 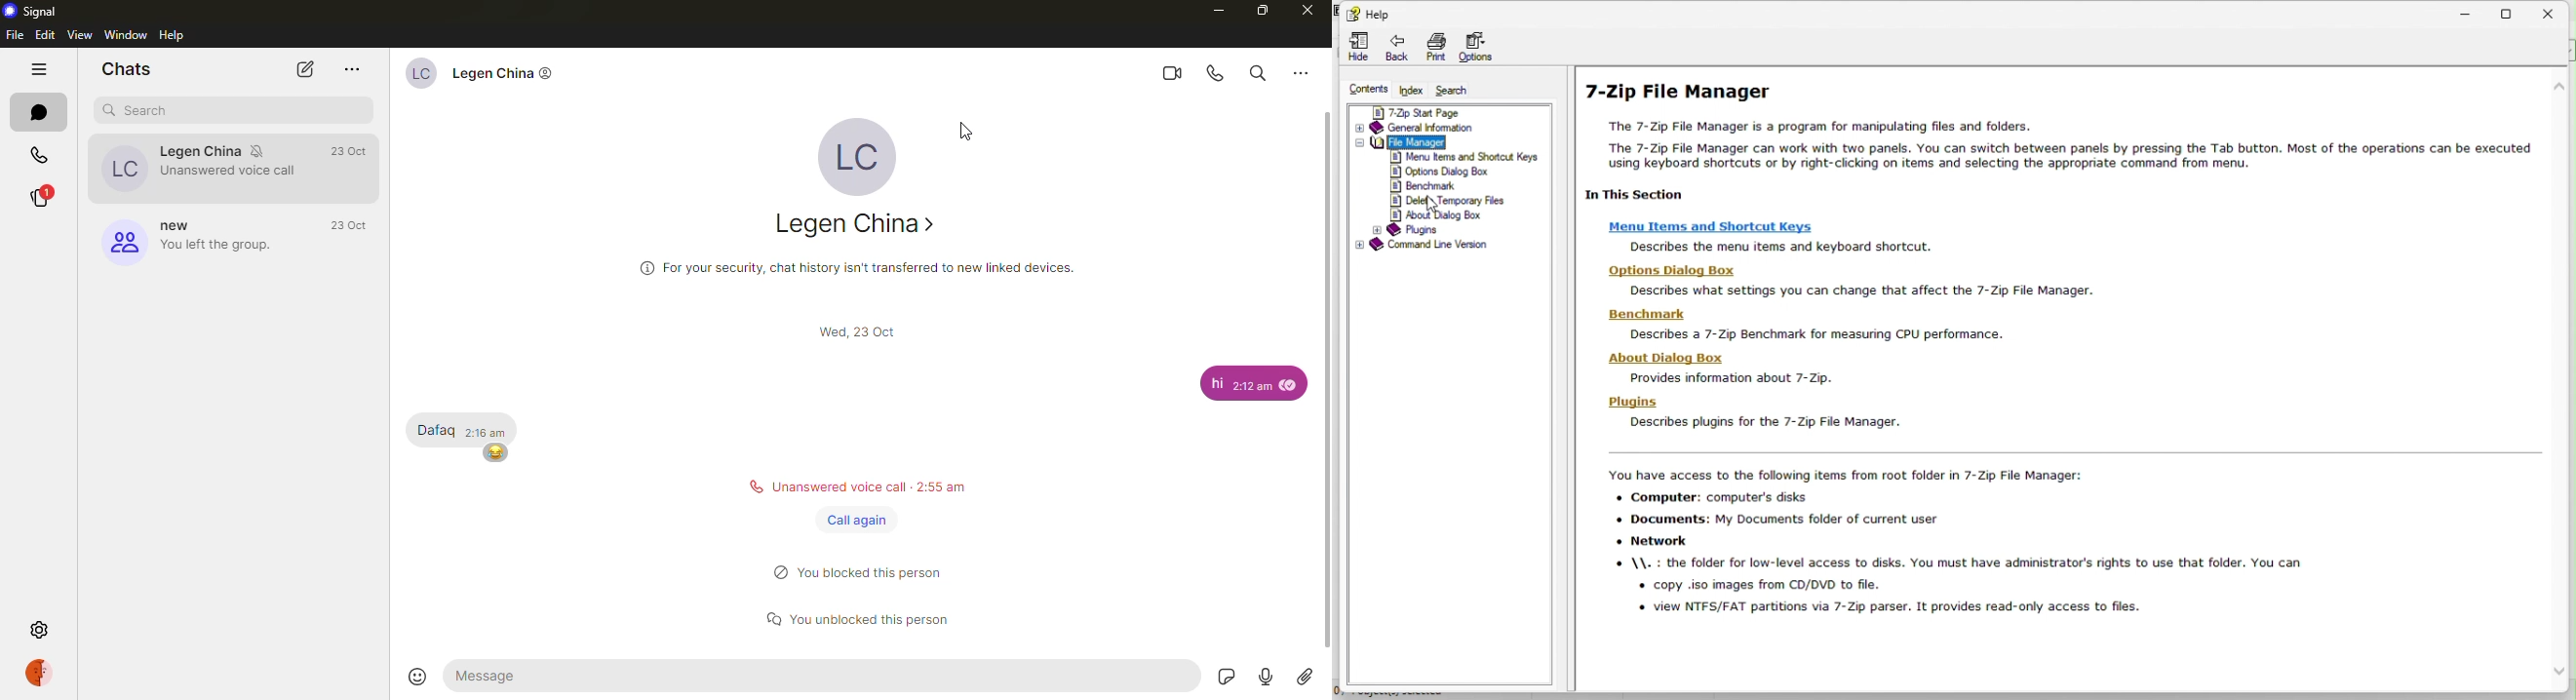 I want to click on stories, so click(x=42, y=197).